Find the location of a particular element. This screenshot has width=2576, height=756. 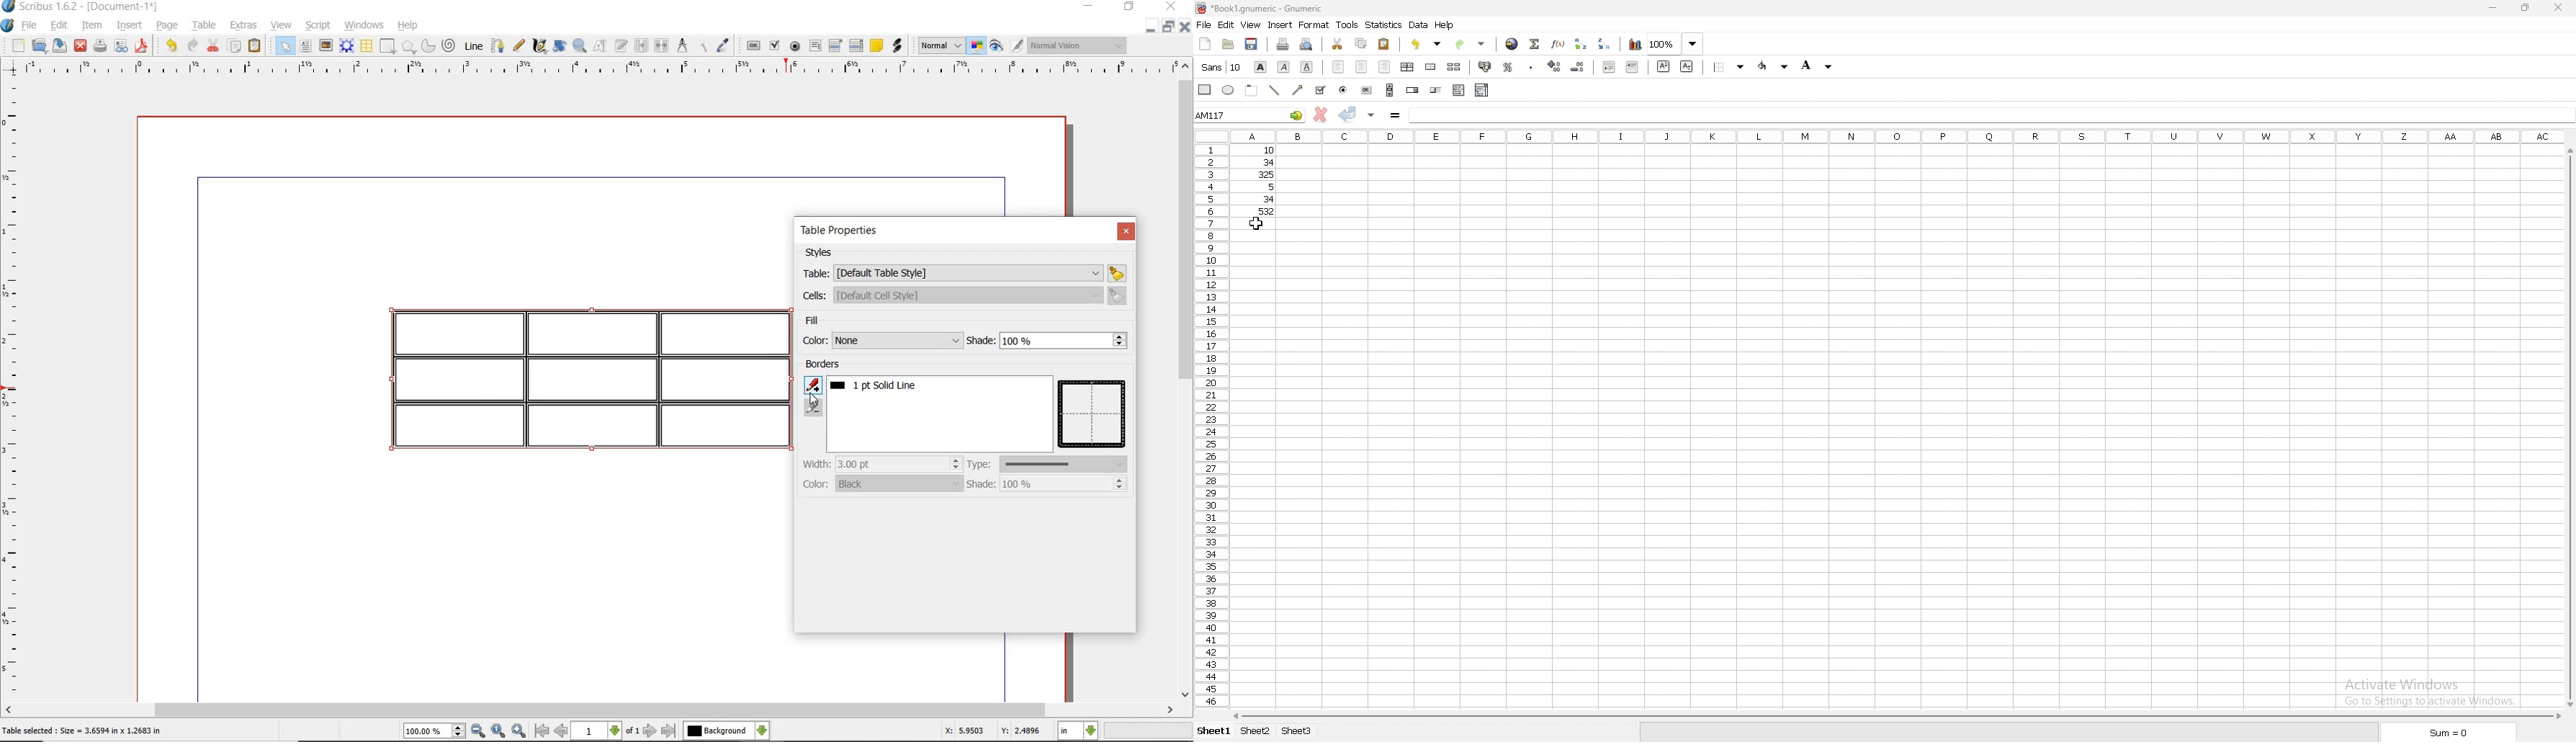

spin button is located at coordinates (1412, 90).